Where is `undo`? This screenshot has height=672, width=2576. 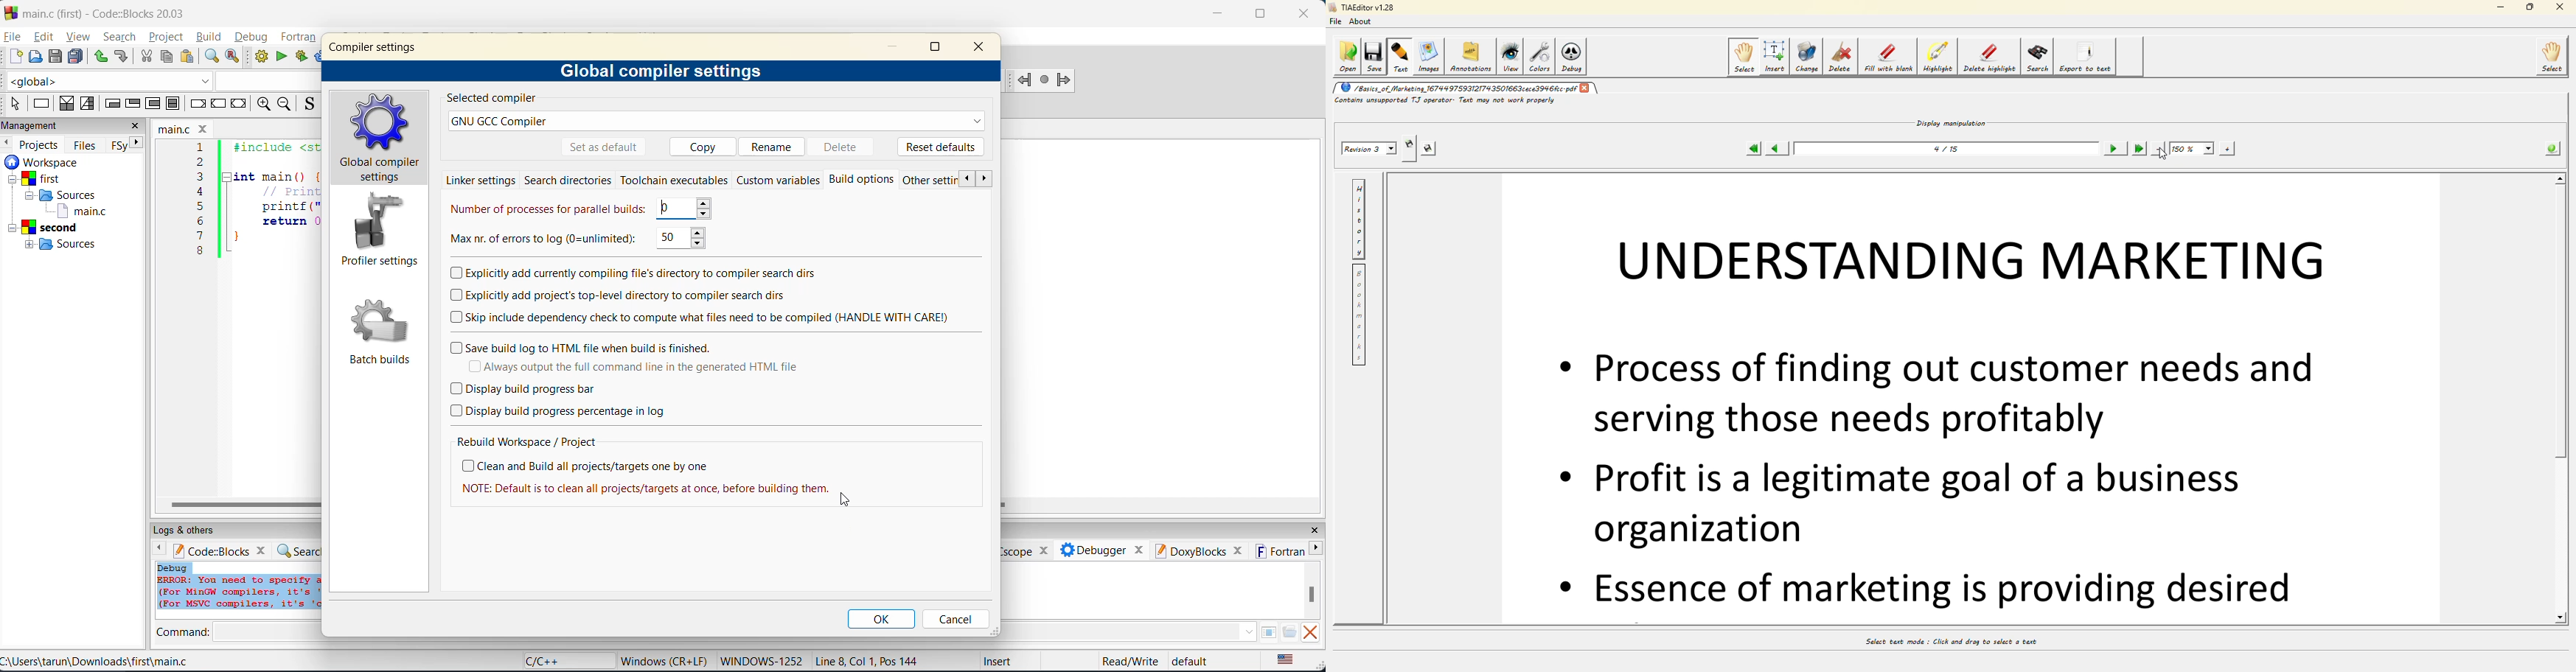
undo is located at coordinates (100, 57).